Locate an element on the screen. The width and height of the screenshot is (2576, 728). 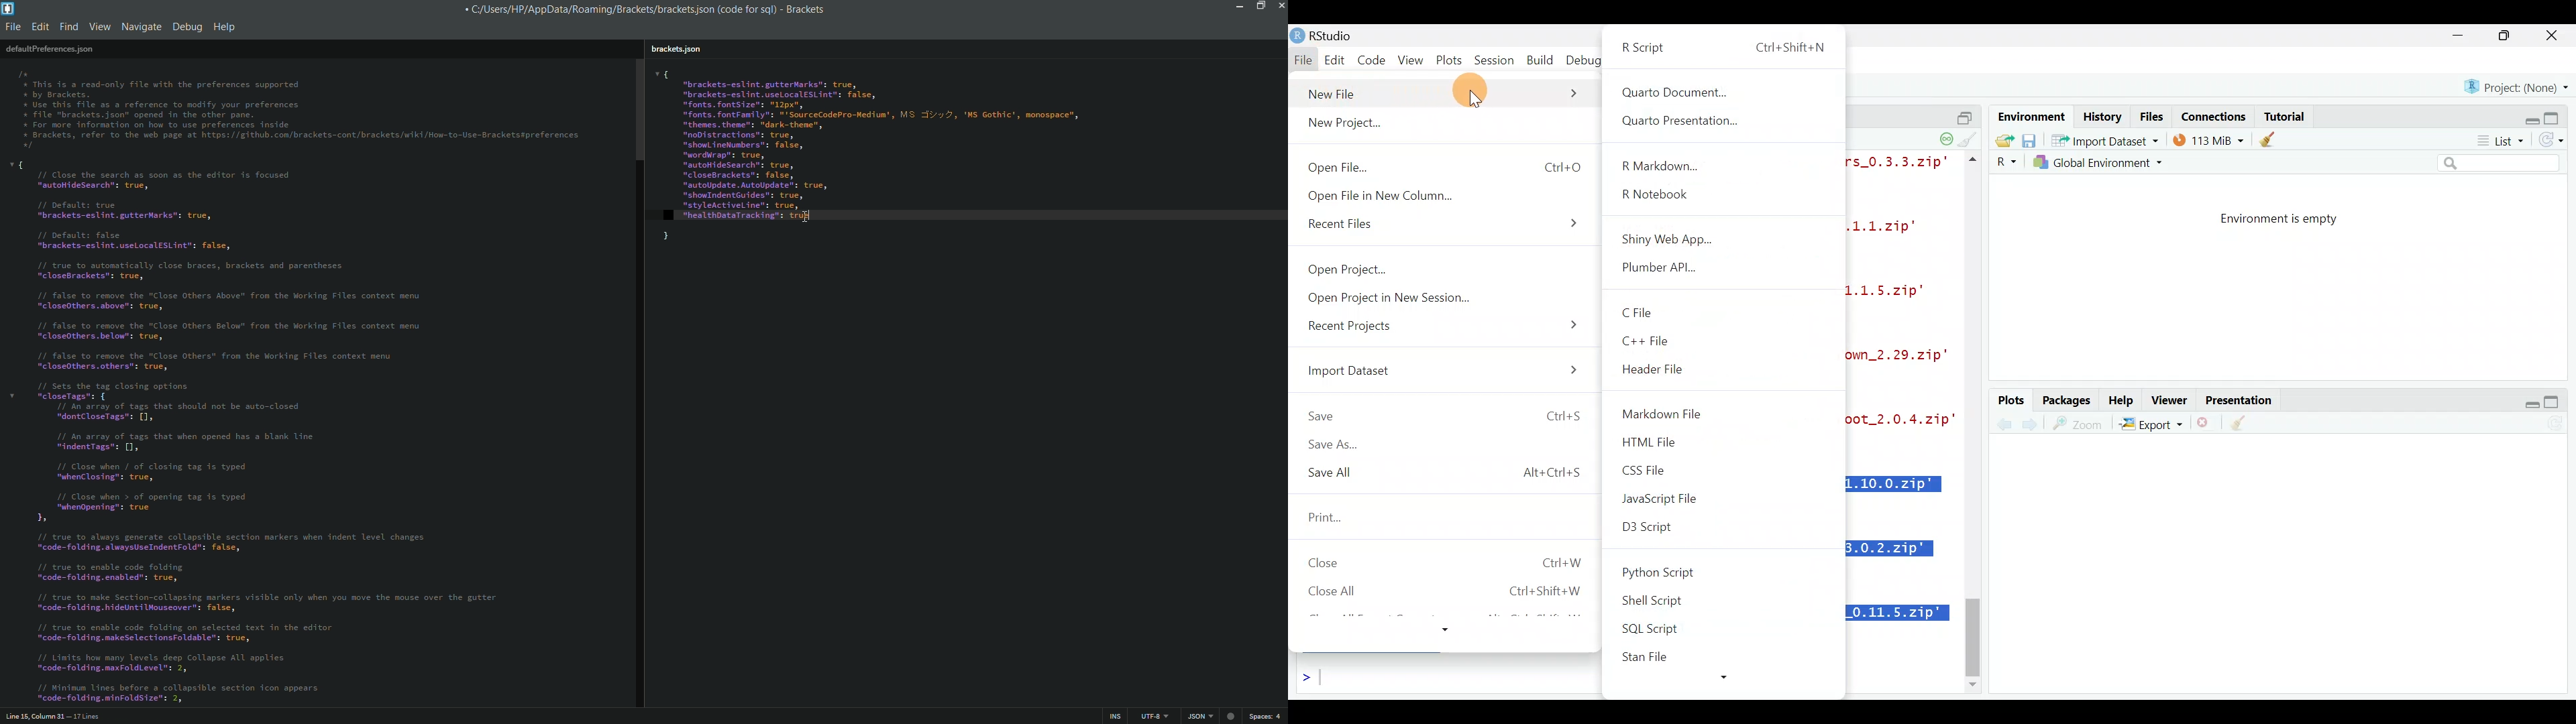
close is located at coordinates (2553, 38).